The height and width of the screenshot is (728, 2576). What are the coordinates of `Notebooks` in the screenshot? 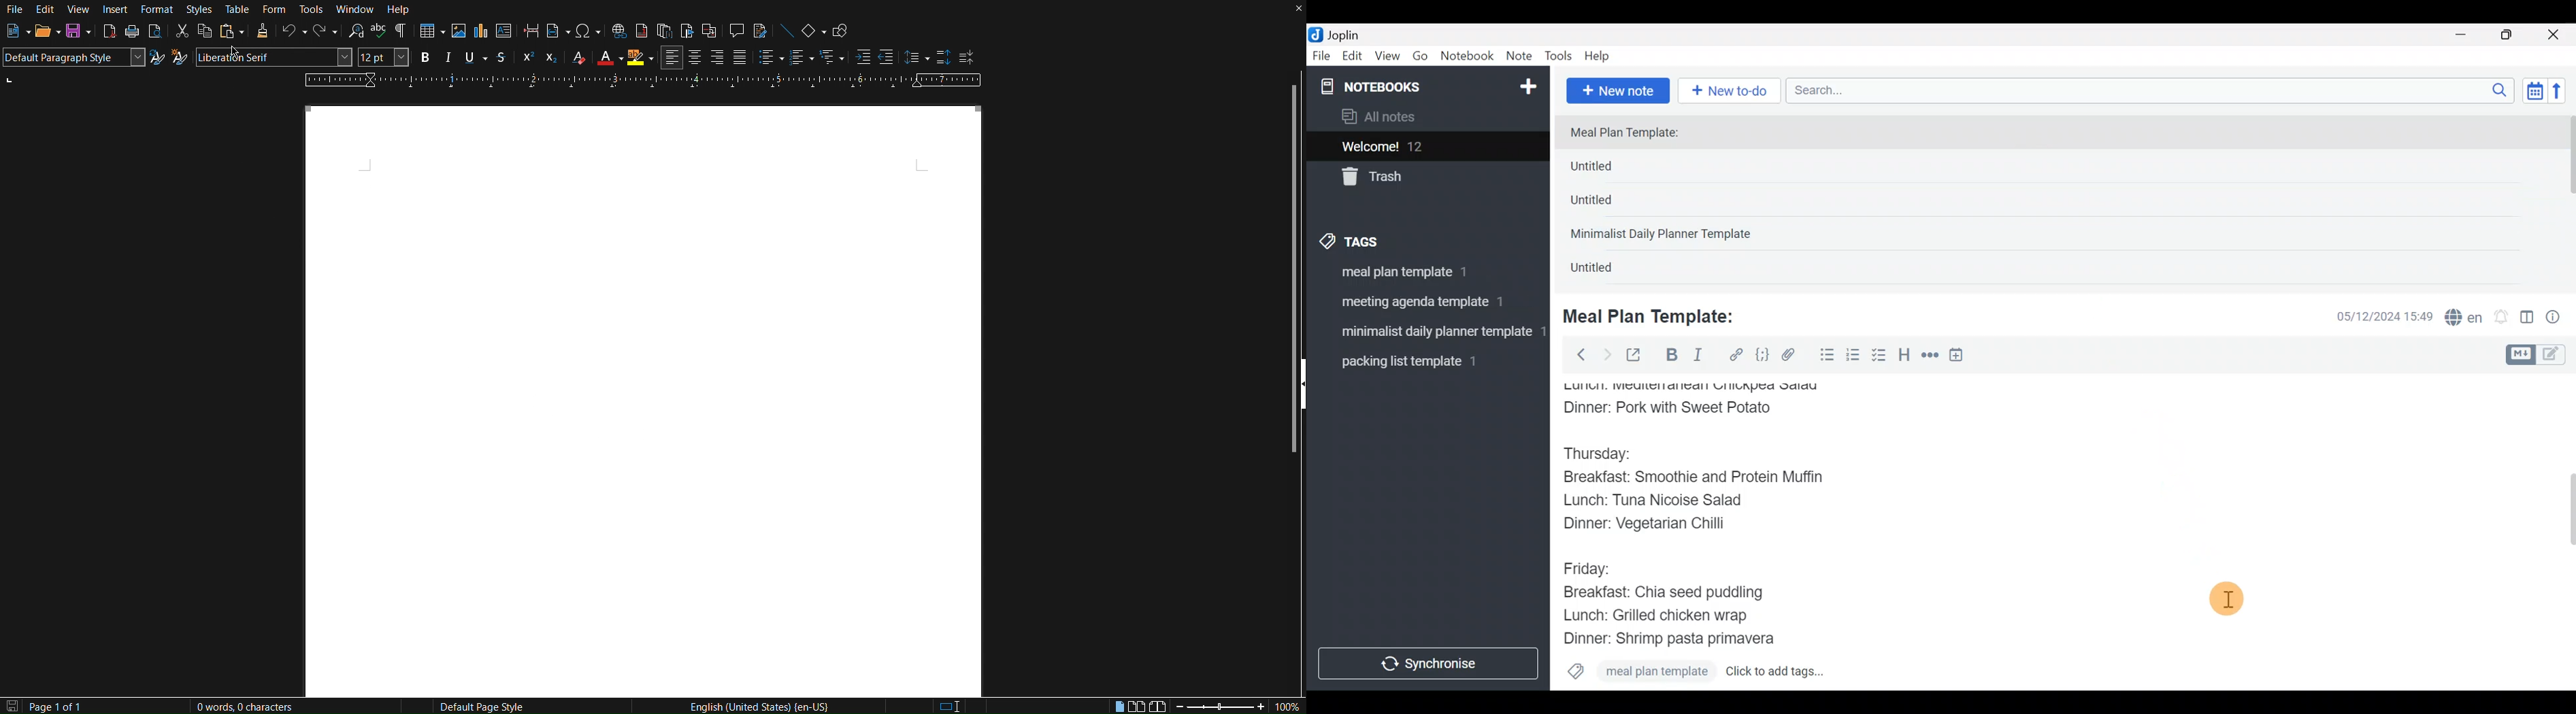 It's located at (1400, 86).